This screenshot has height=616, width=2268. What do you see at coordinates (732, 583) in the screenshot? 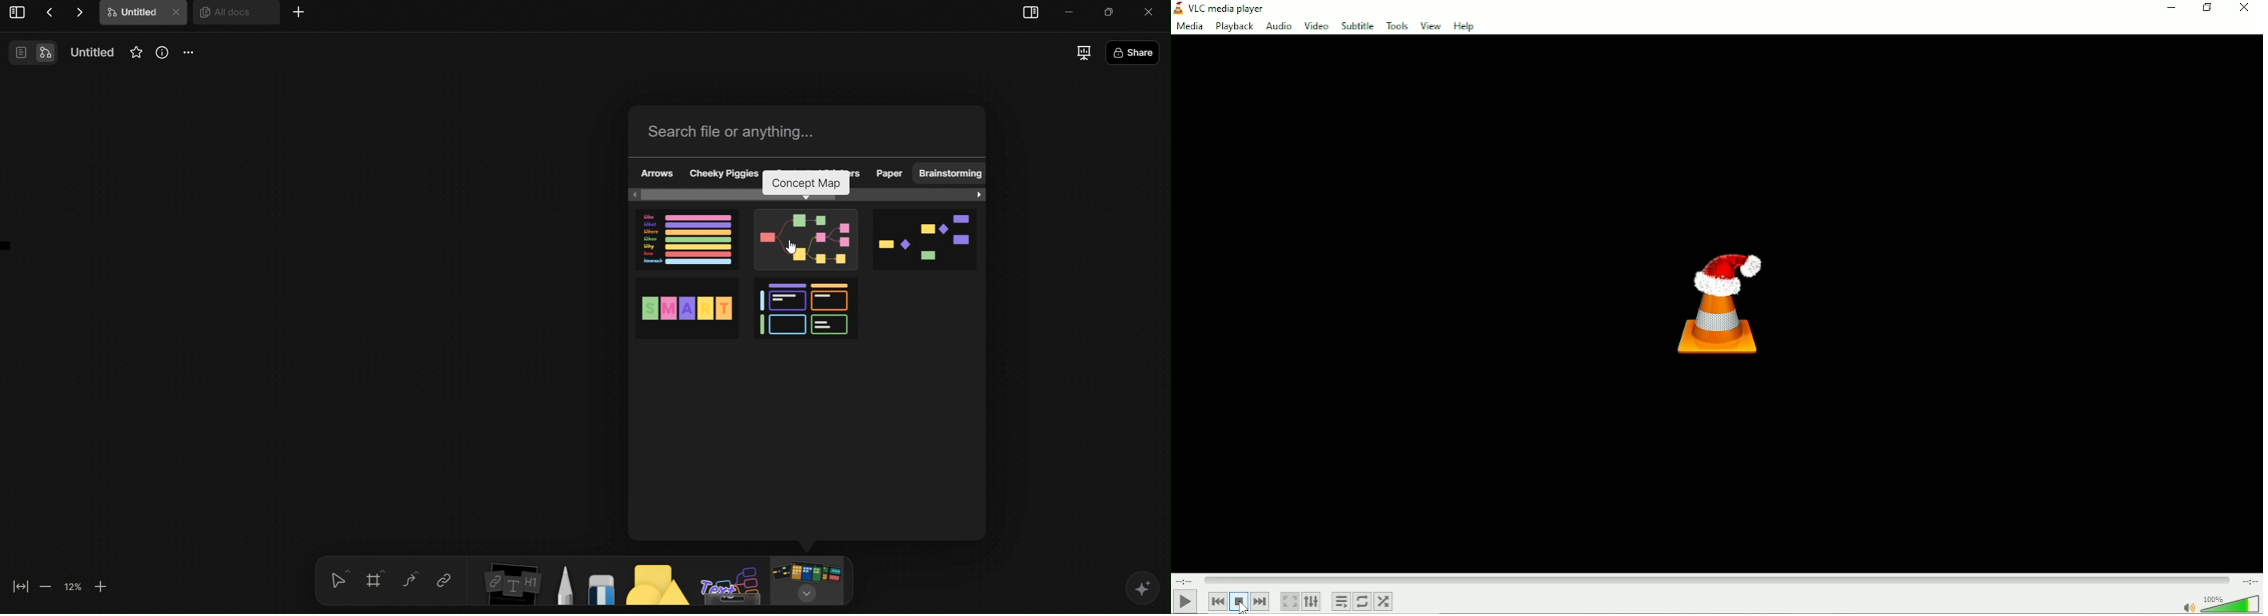
I see `Text Board Tool` at bounding box center [732, 583].